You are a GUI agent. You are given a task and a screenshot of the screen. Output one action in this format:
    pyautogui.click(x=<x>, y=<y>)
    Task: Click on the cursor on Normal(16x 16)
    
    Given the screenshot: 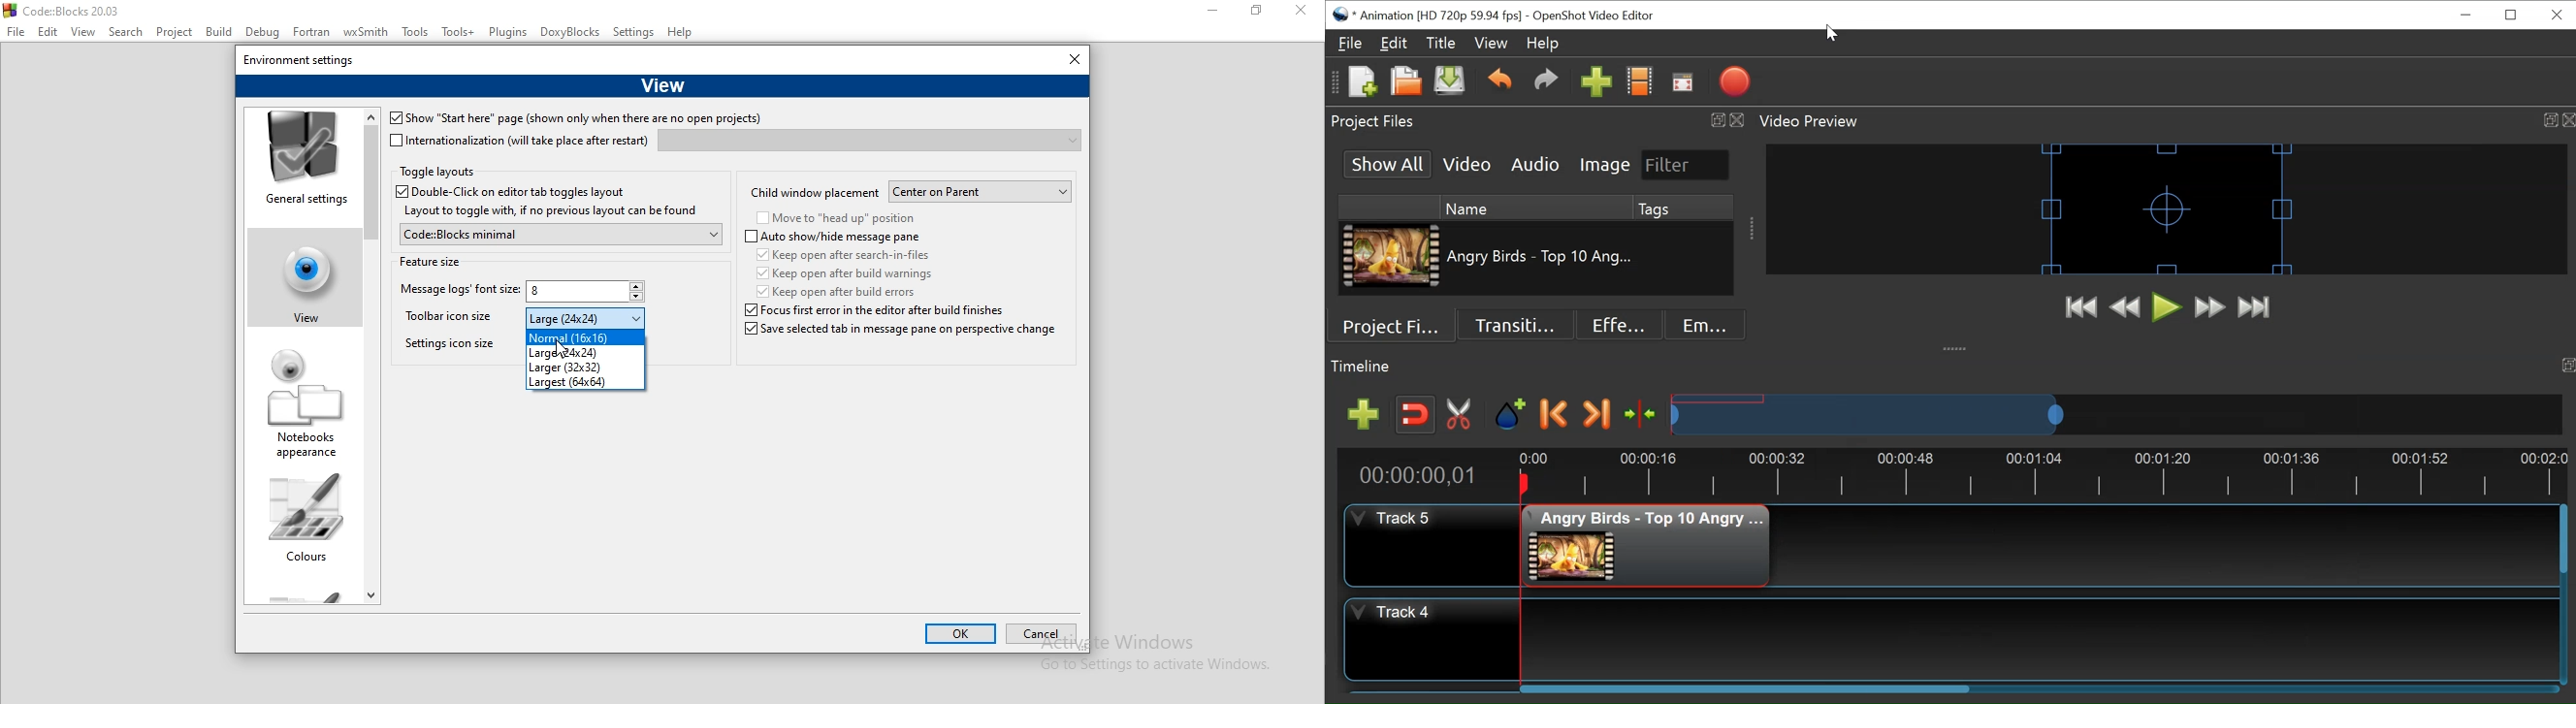 What is the action you would take?
    pyautogui.click(x=564, y=349)
    